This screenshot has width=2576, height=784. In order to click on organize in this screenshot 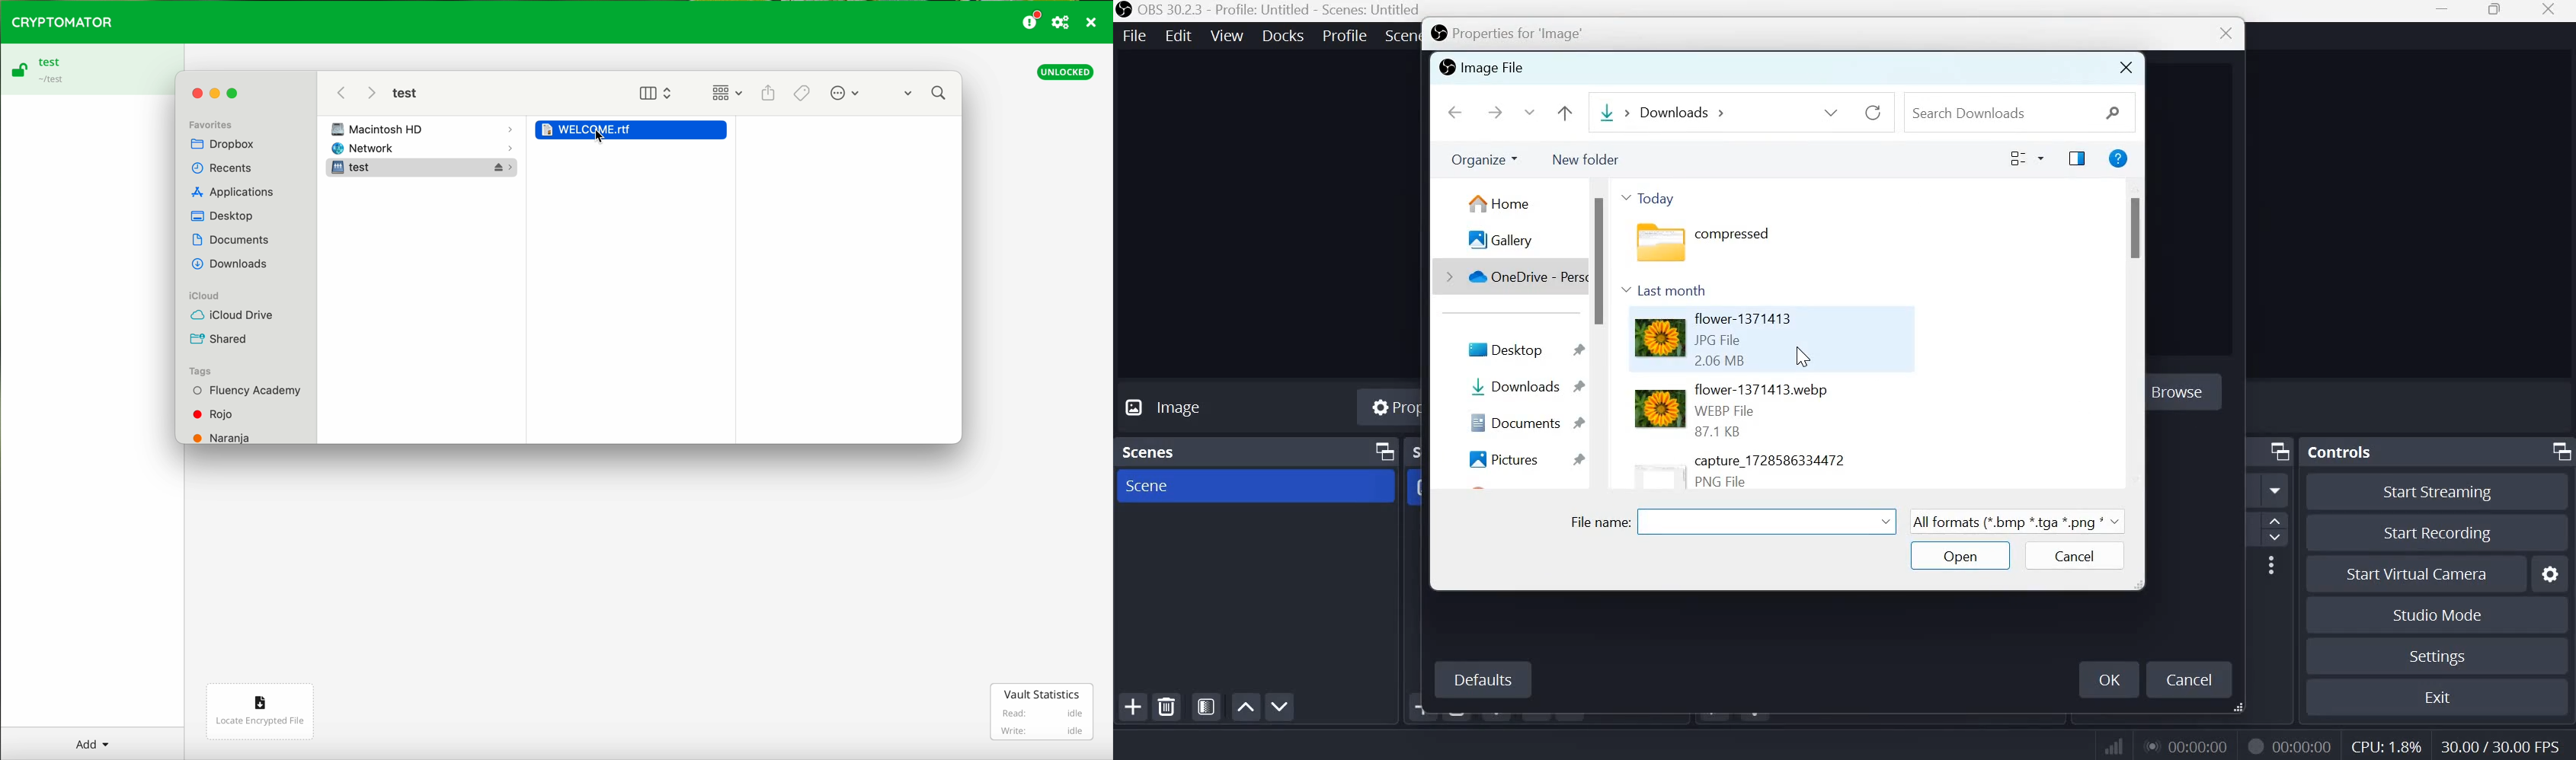, I will do `click(1482, 156)`.